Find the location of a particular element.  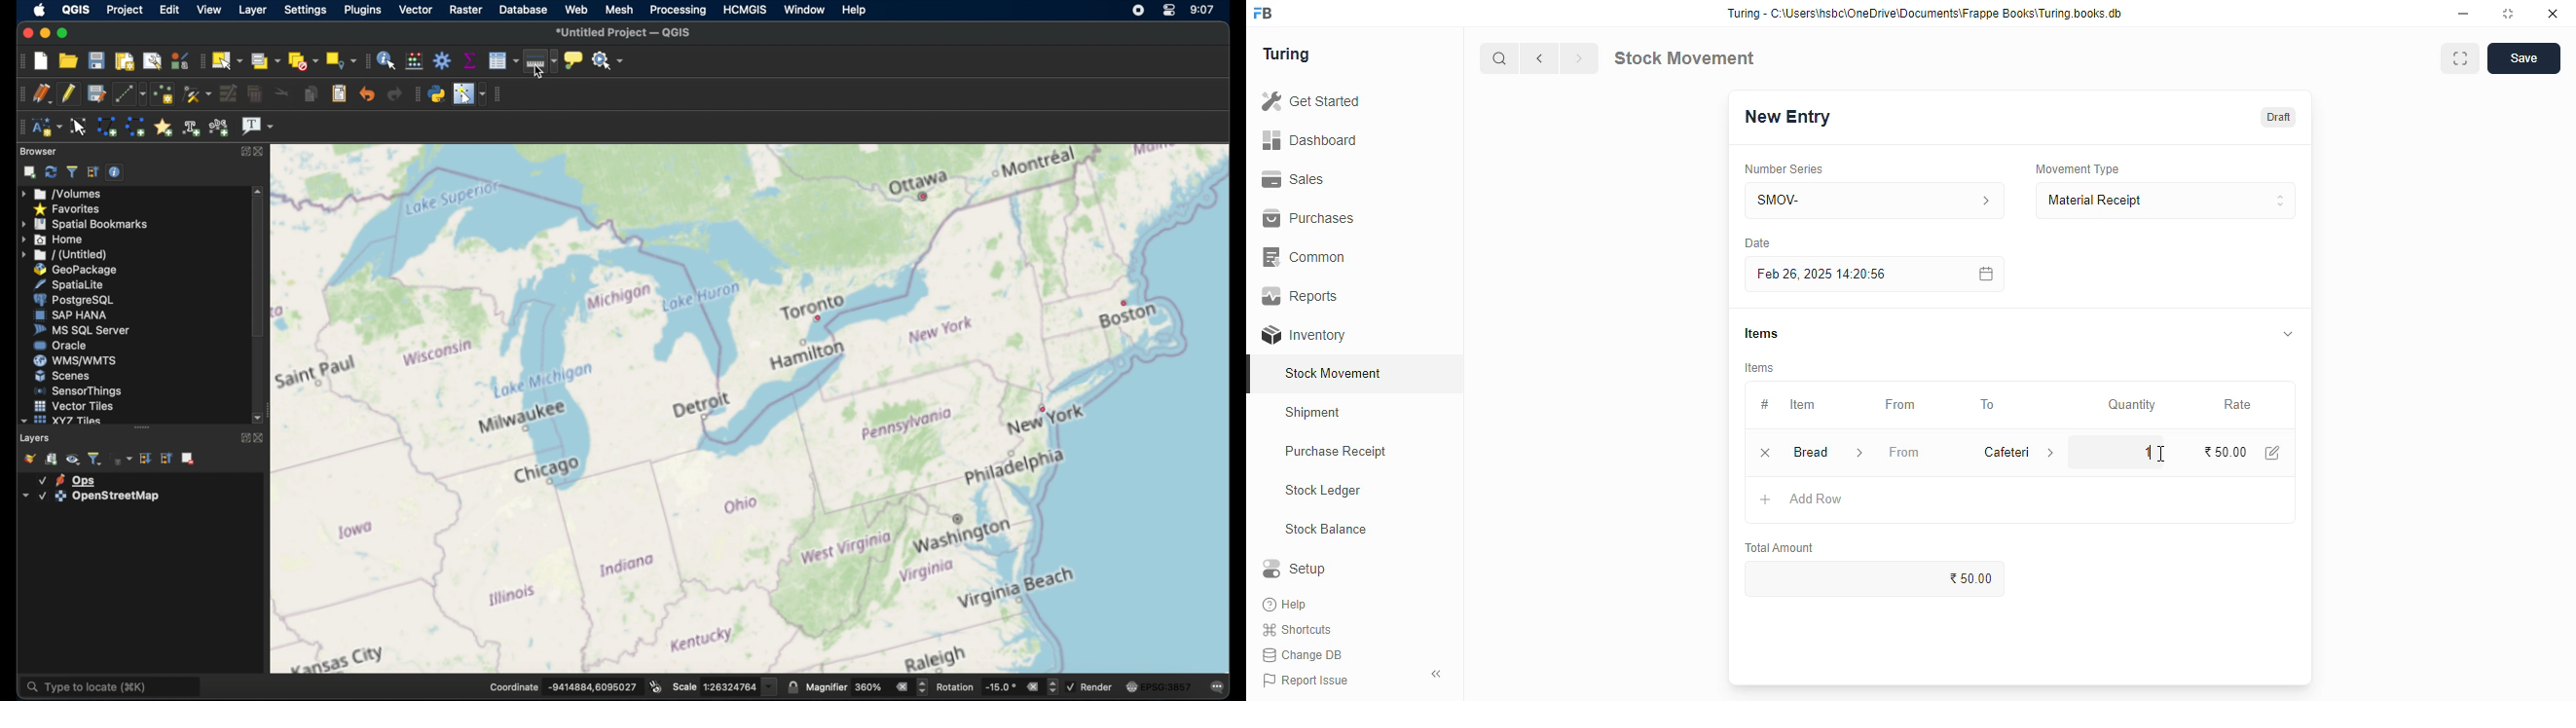

rotation is located at coordinates (996, 685).